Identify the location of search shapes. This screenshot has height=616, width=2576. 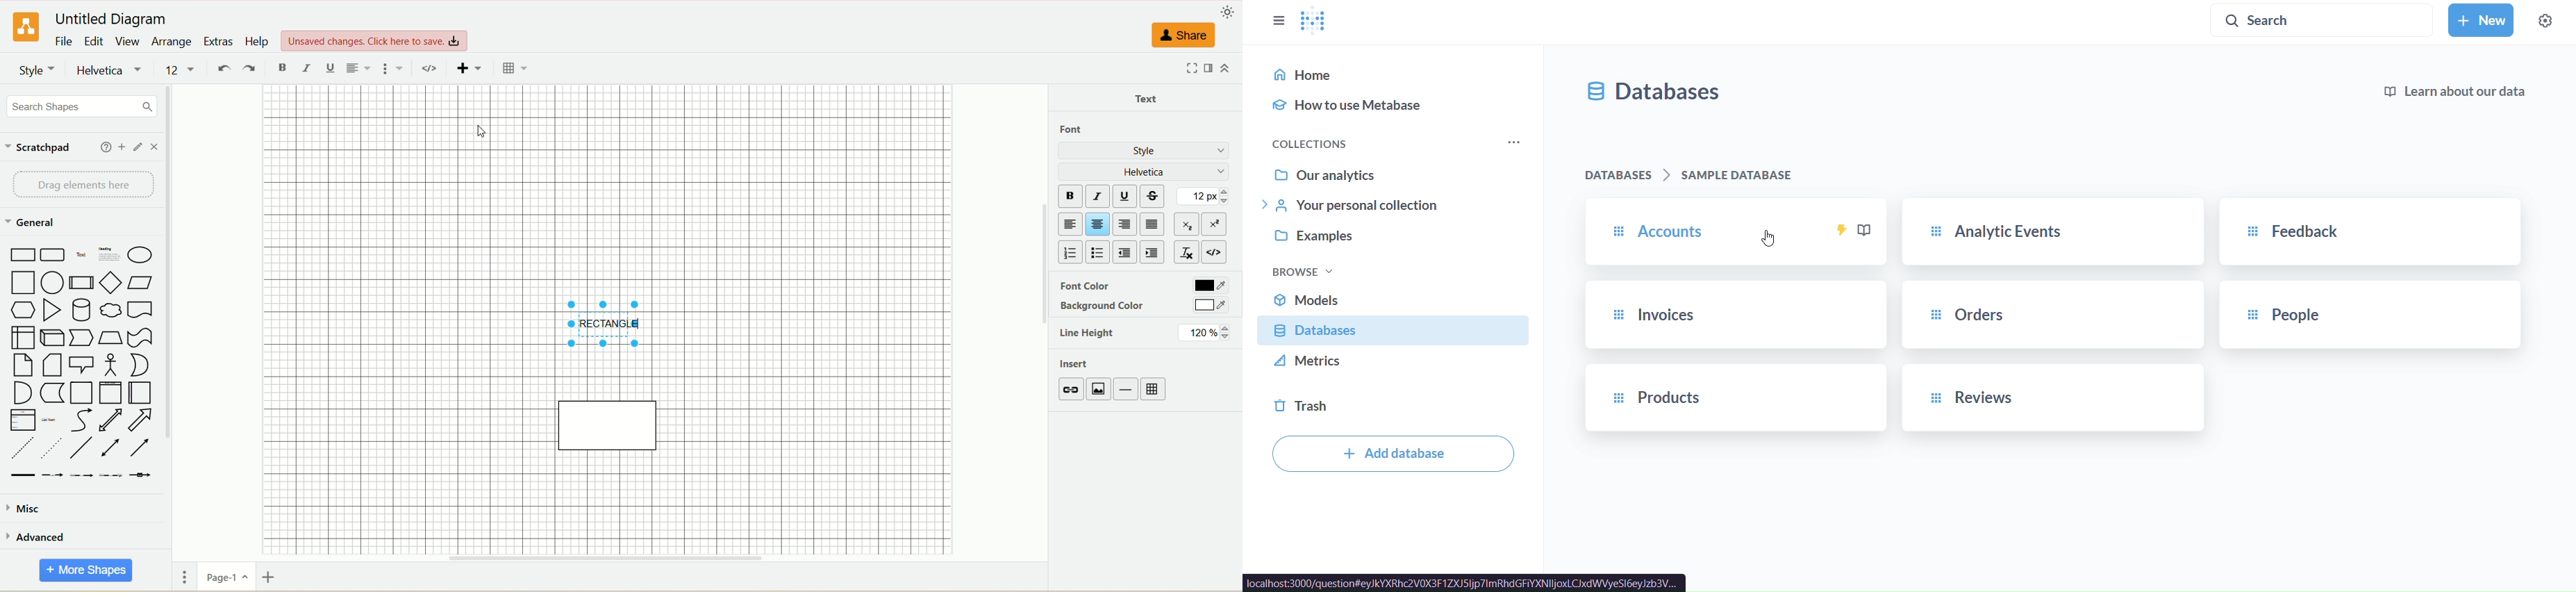
(85, 108).